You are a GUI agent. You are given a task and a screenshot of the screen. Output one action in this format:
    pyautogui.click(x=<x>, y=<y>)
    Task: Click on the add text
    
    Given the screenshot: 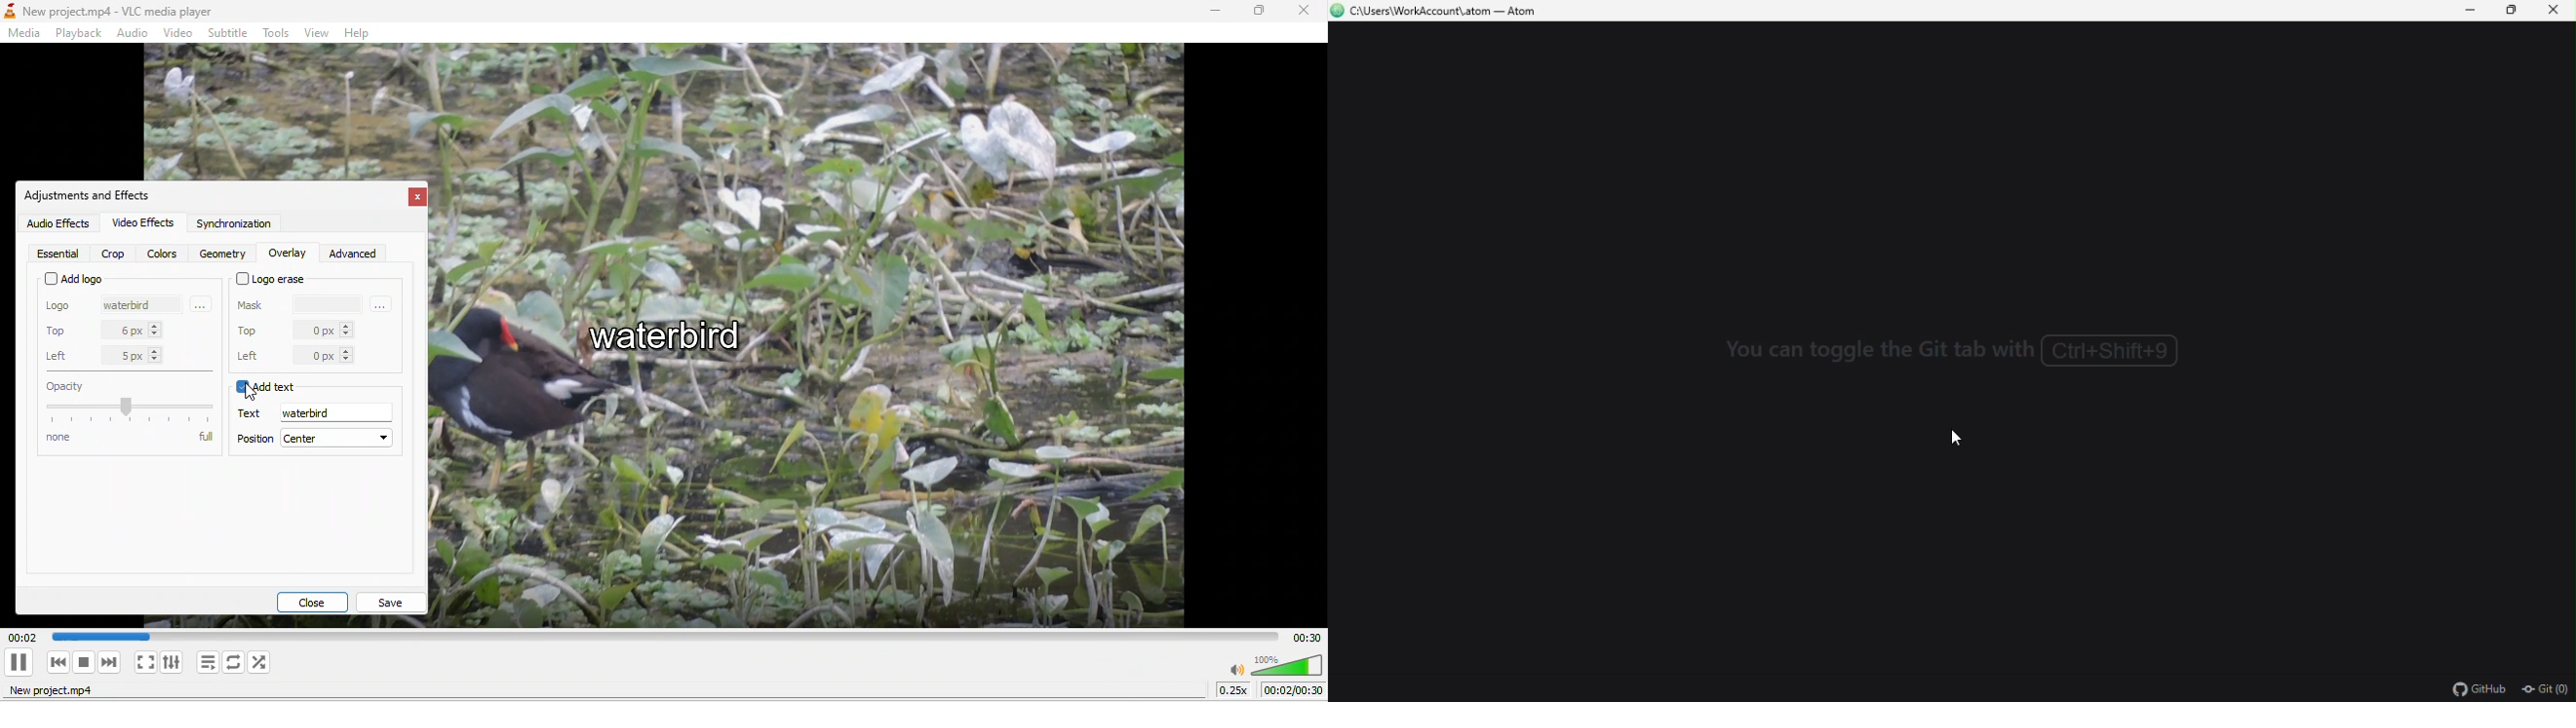 What is the action you would take?
    pyautogui.click(x=271, y=387)
    